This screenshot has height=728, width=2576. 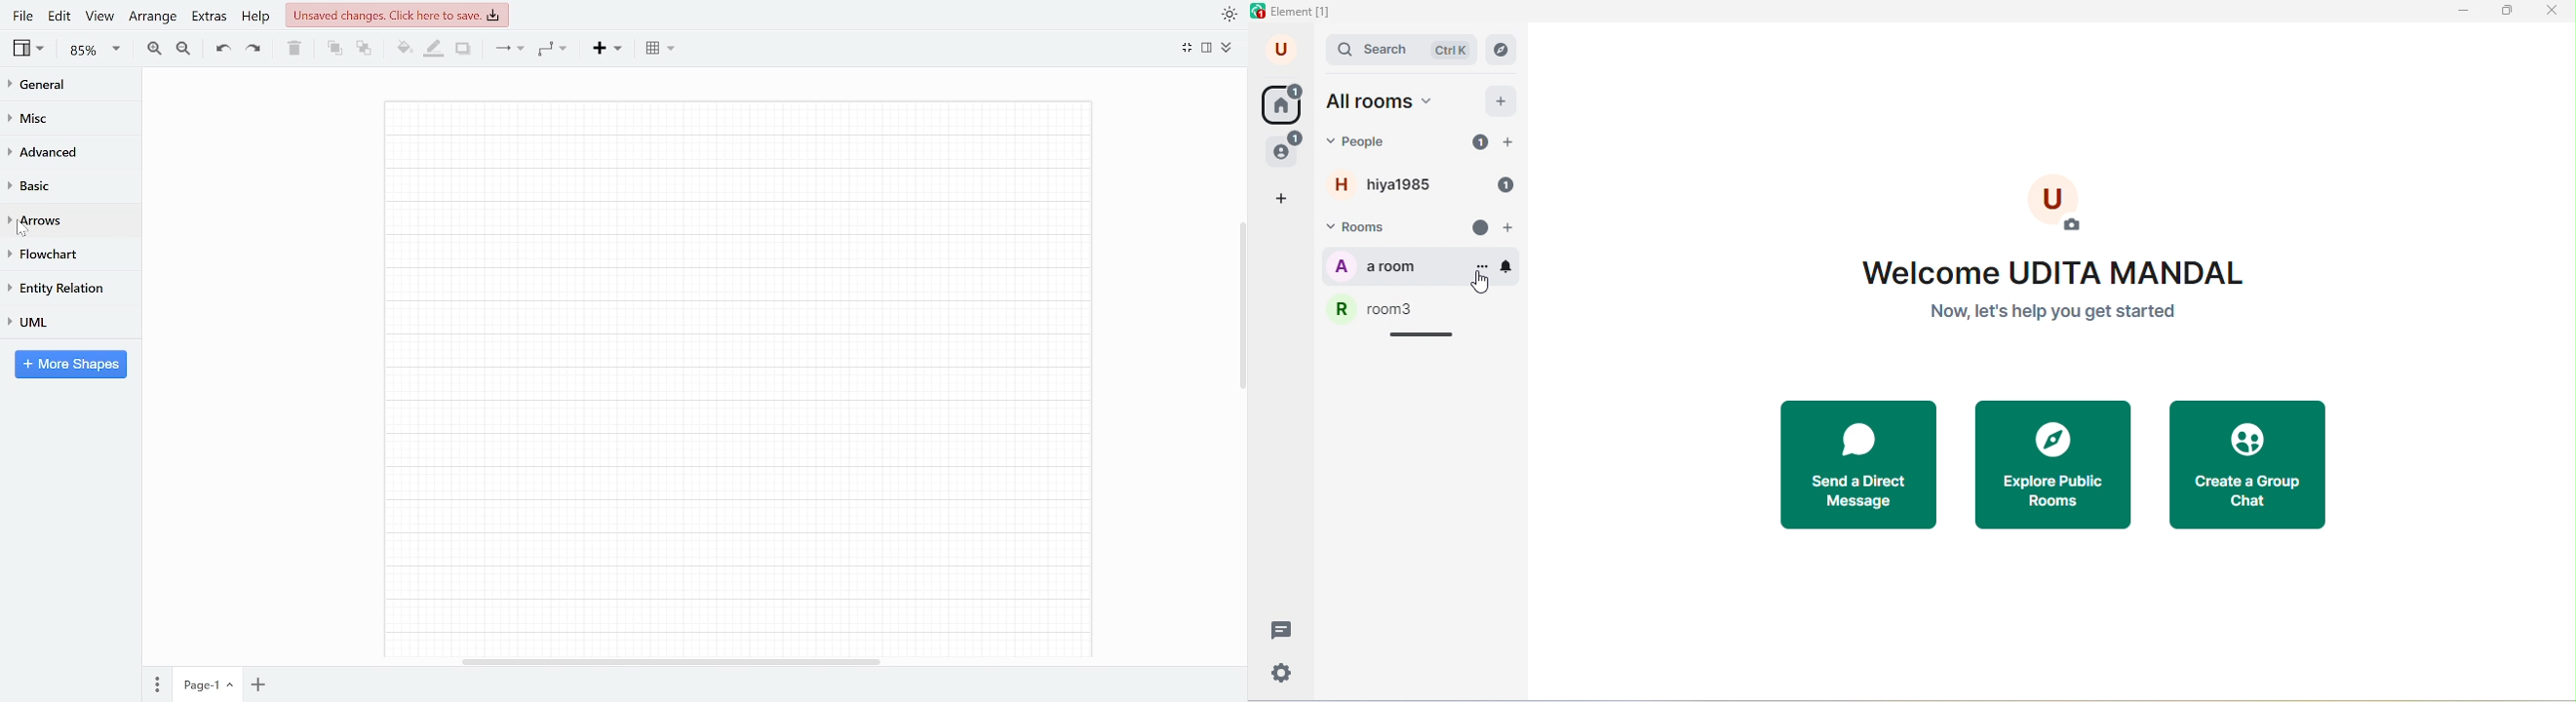 I want to click on maximize, so click(x=2508, y=14).